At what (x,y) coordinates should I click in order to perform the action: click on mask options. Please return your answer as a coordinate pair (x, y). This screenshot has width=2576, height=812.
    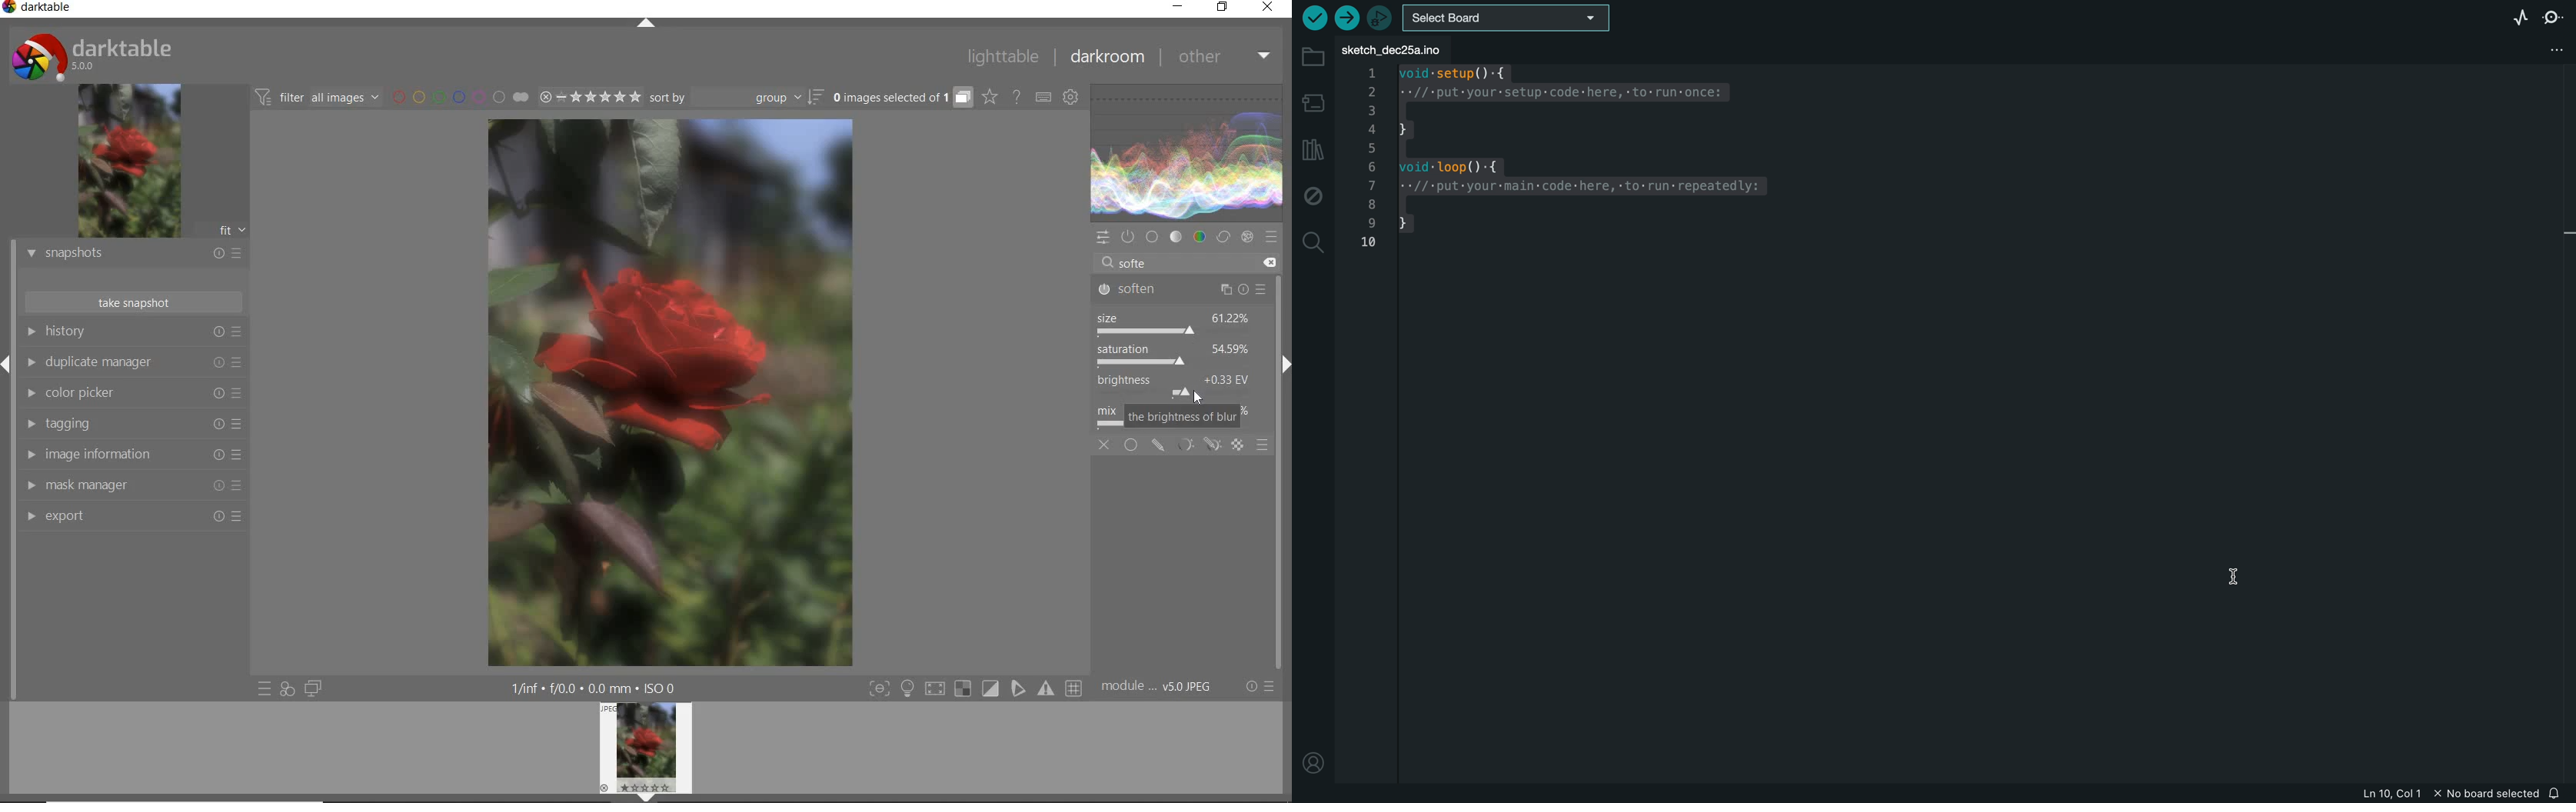
    Looking at the image, I should click on (1196, 445).